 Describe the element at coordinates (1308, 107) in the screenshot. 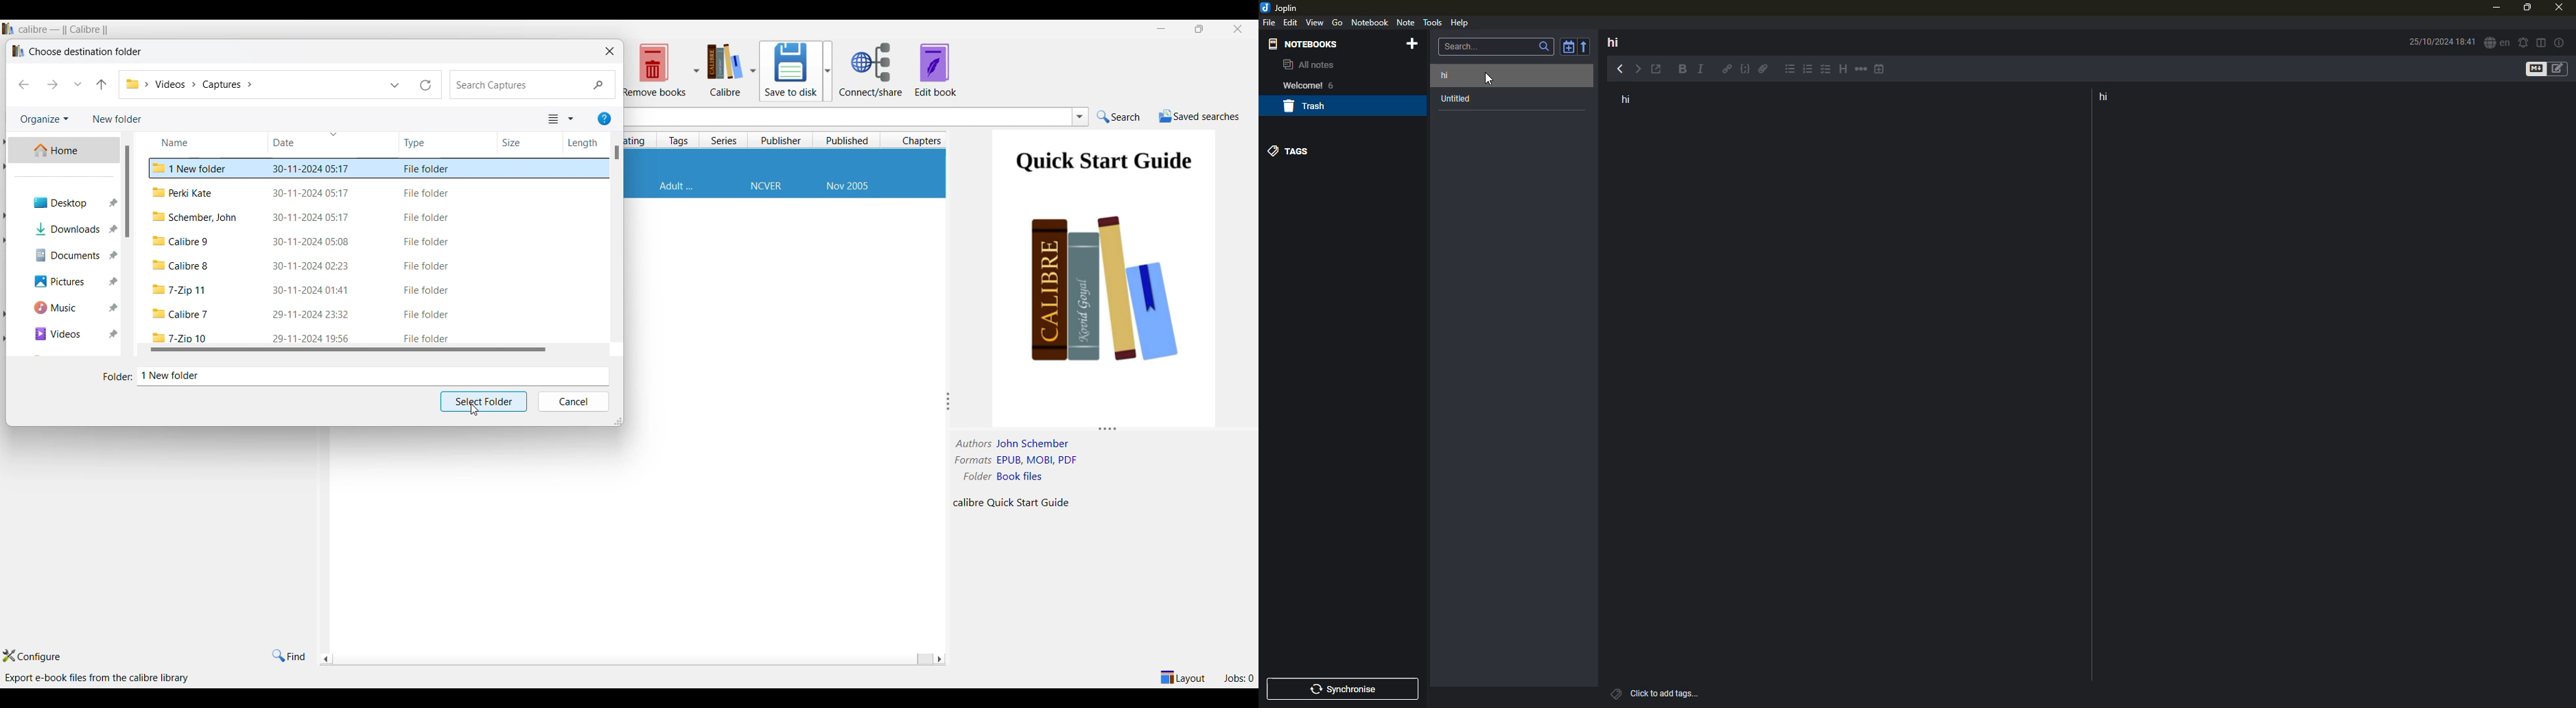

I see `trash` at that location.